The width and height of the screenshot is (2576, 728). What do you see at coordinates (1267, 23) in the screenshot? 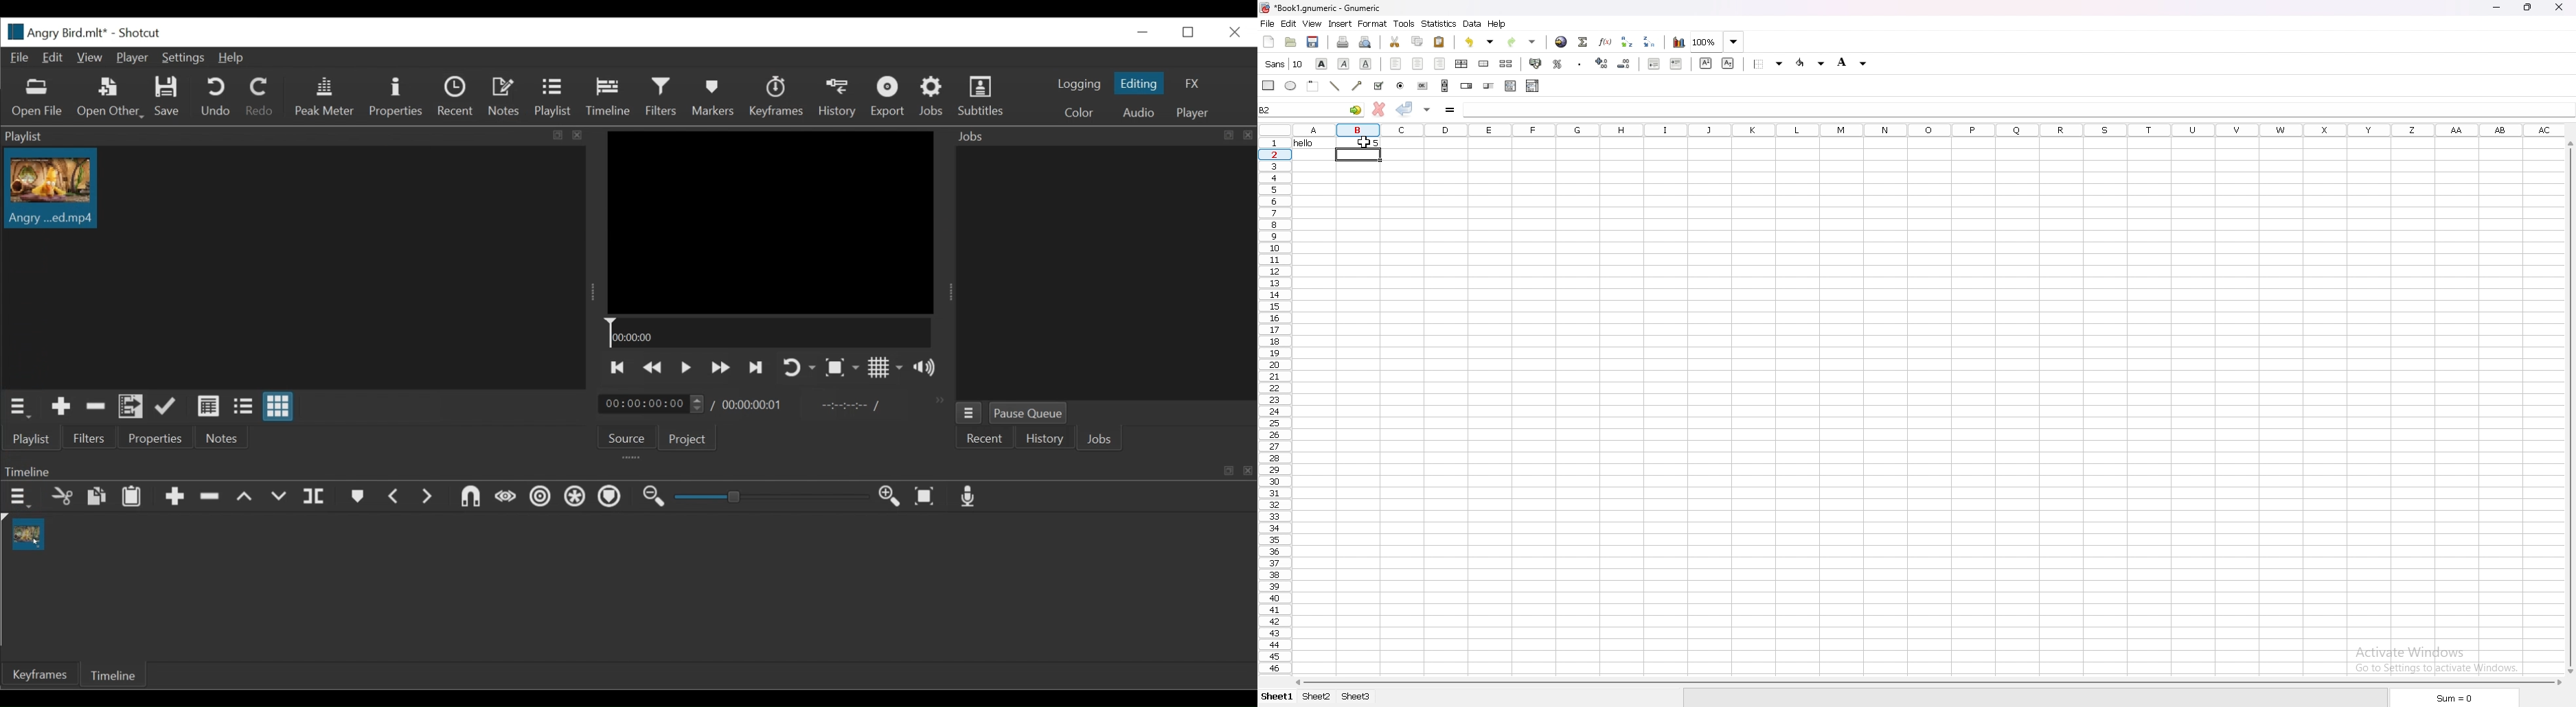
I see `file` at bounding box center [1267, 23].